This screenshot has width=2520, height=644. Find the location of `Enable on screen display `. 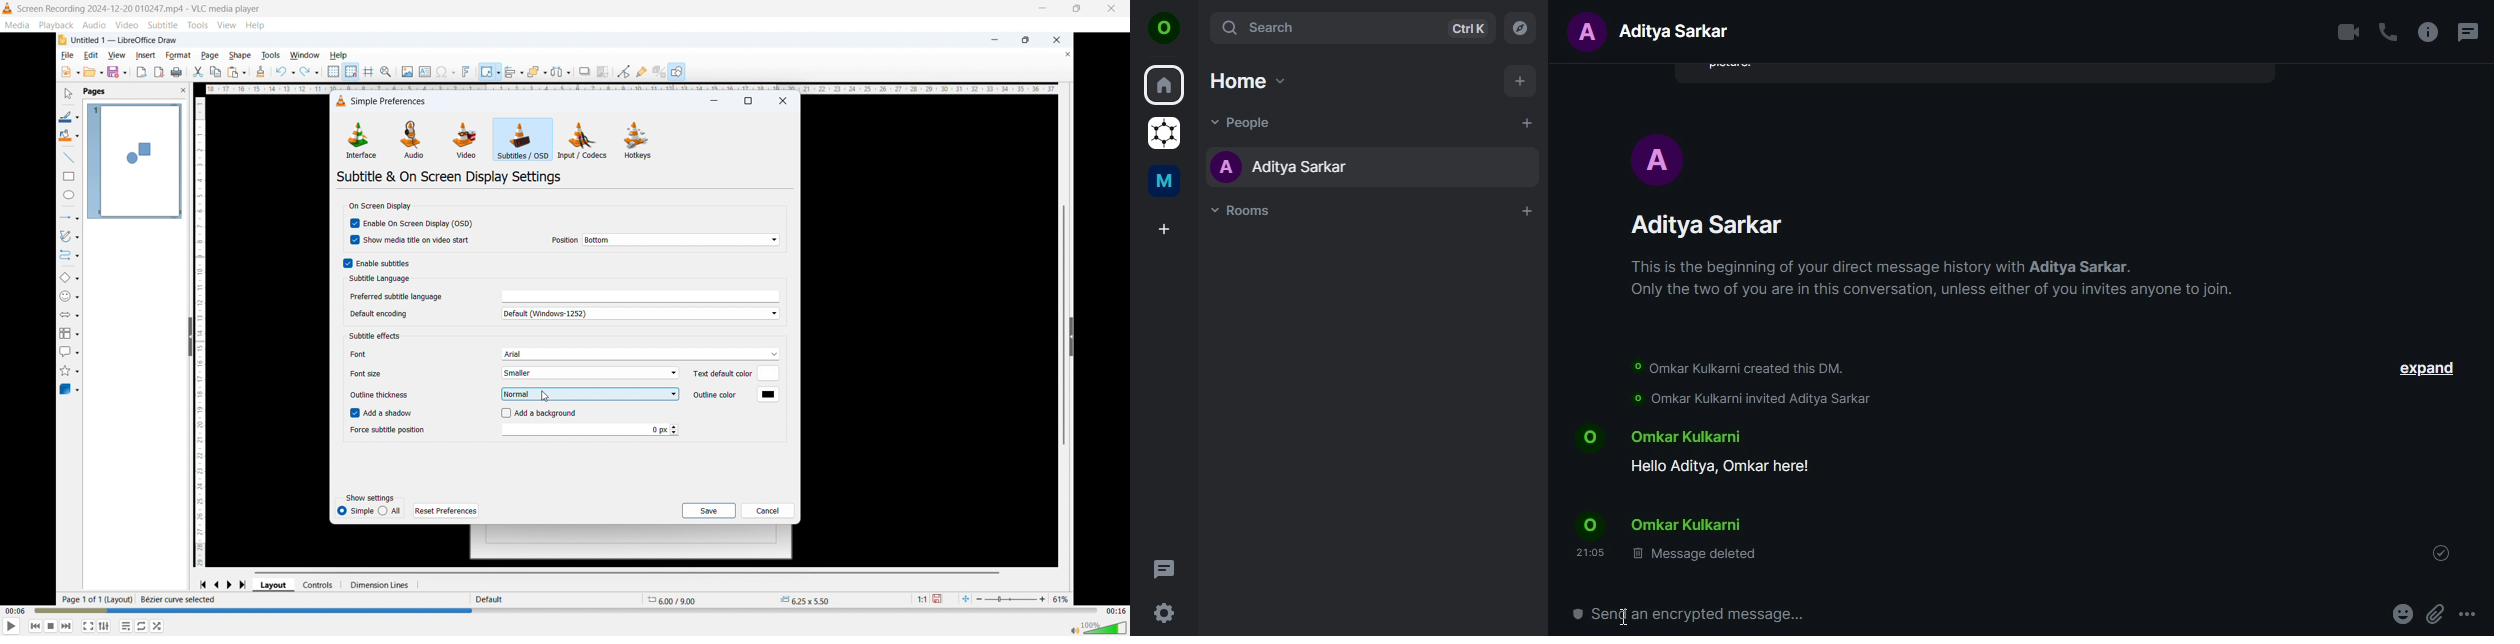

Enable on screen display  is located at coordinates (410, 223).